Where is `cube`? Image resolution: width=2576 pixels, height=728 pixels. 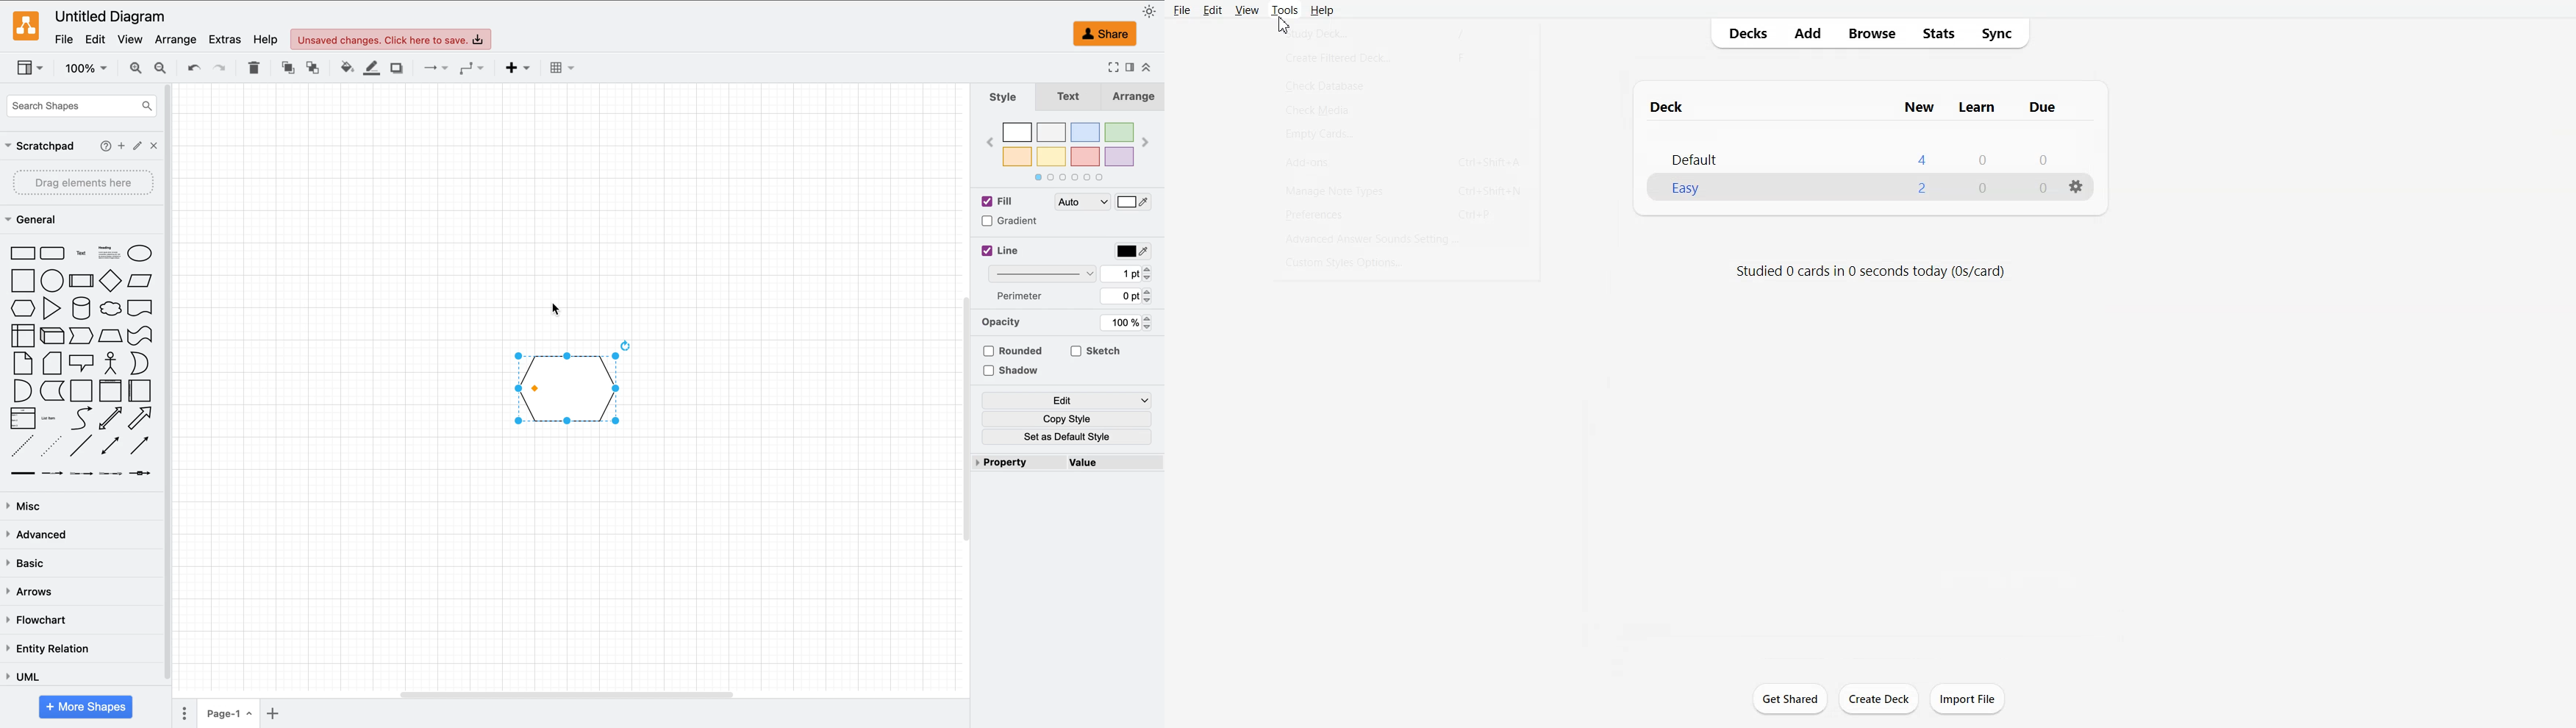 cube is located at coordinates (50, 335).